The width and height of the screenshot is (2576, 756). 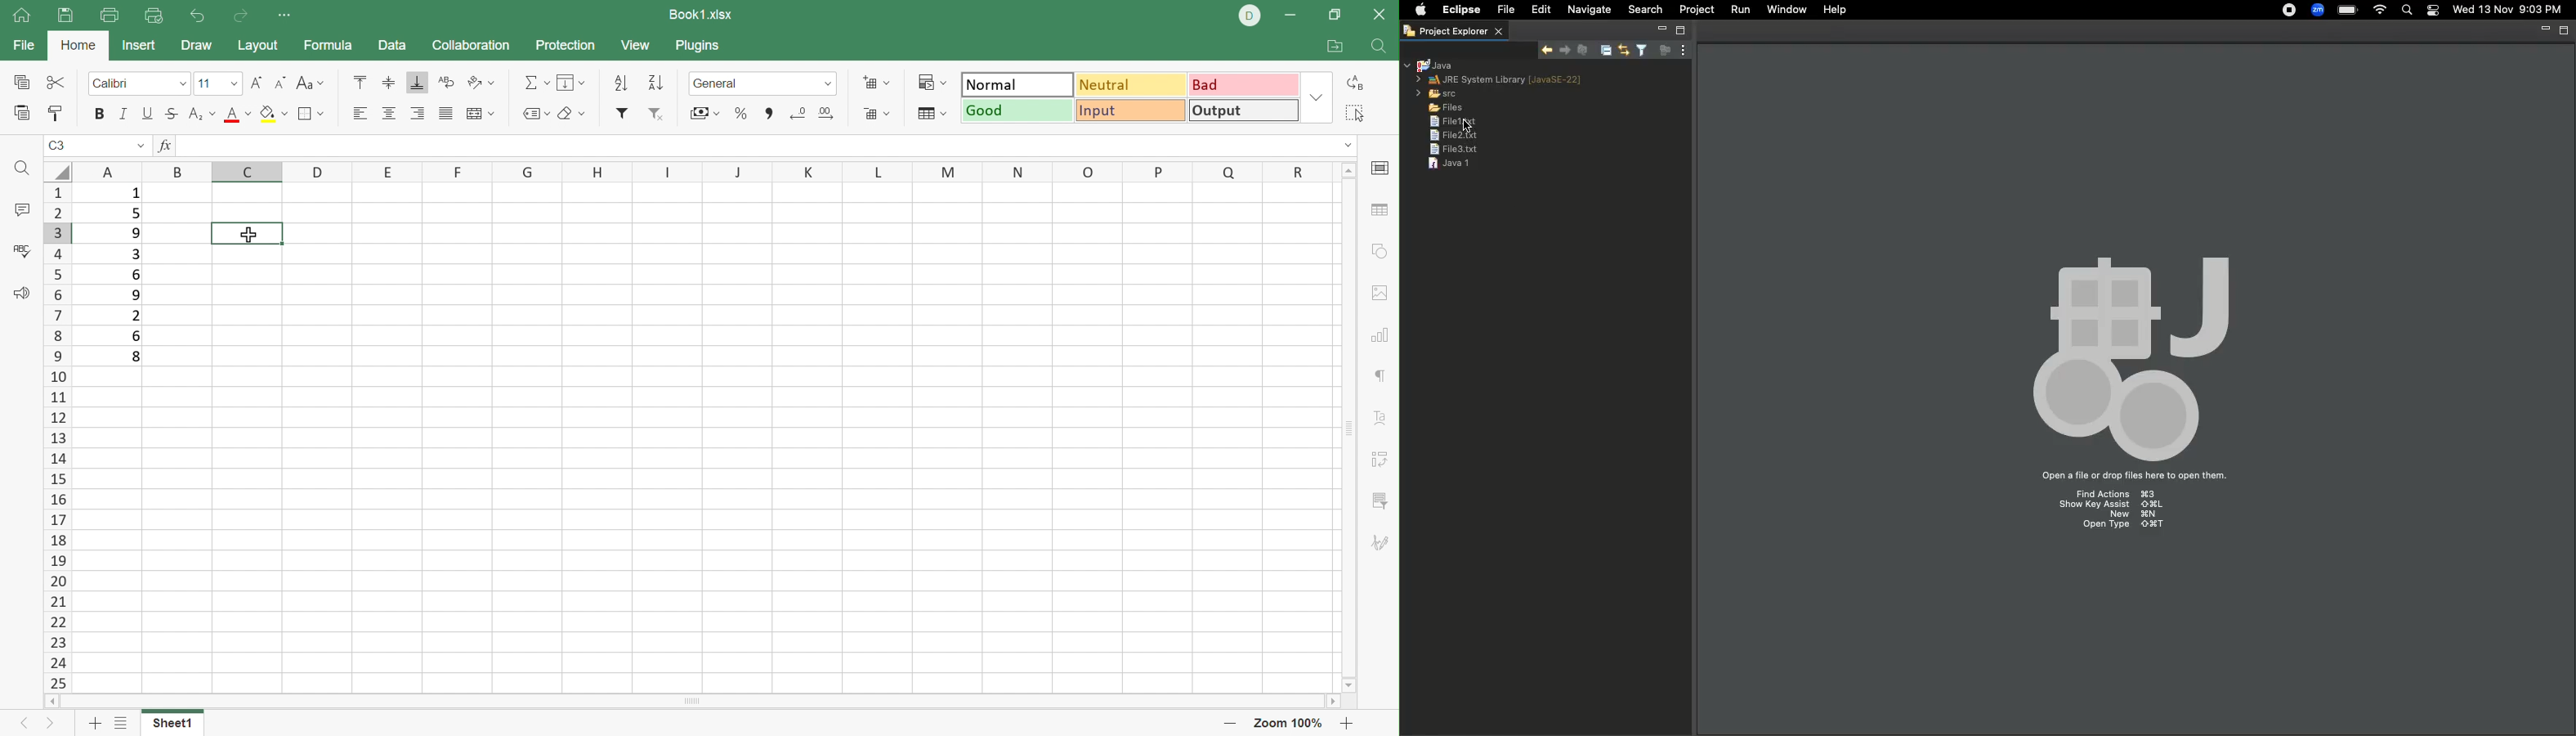 What do you see at coordinates (447, 114) in the screenshot?
I see `Justified` at bounding box center [447, 114].